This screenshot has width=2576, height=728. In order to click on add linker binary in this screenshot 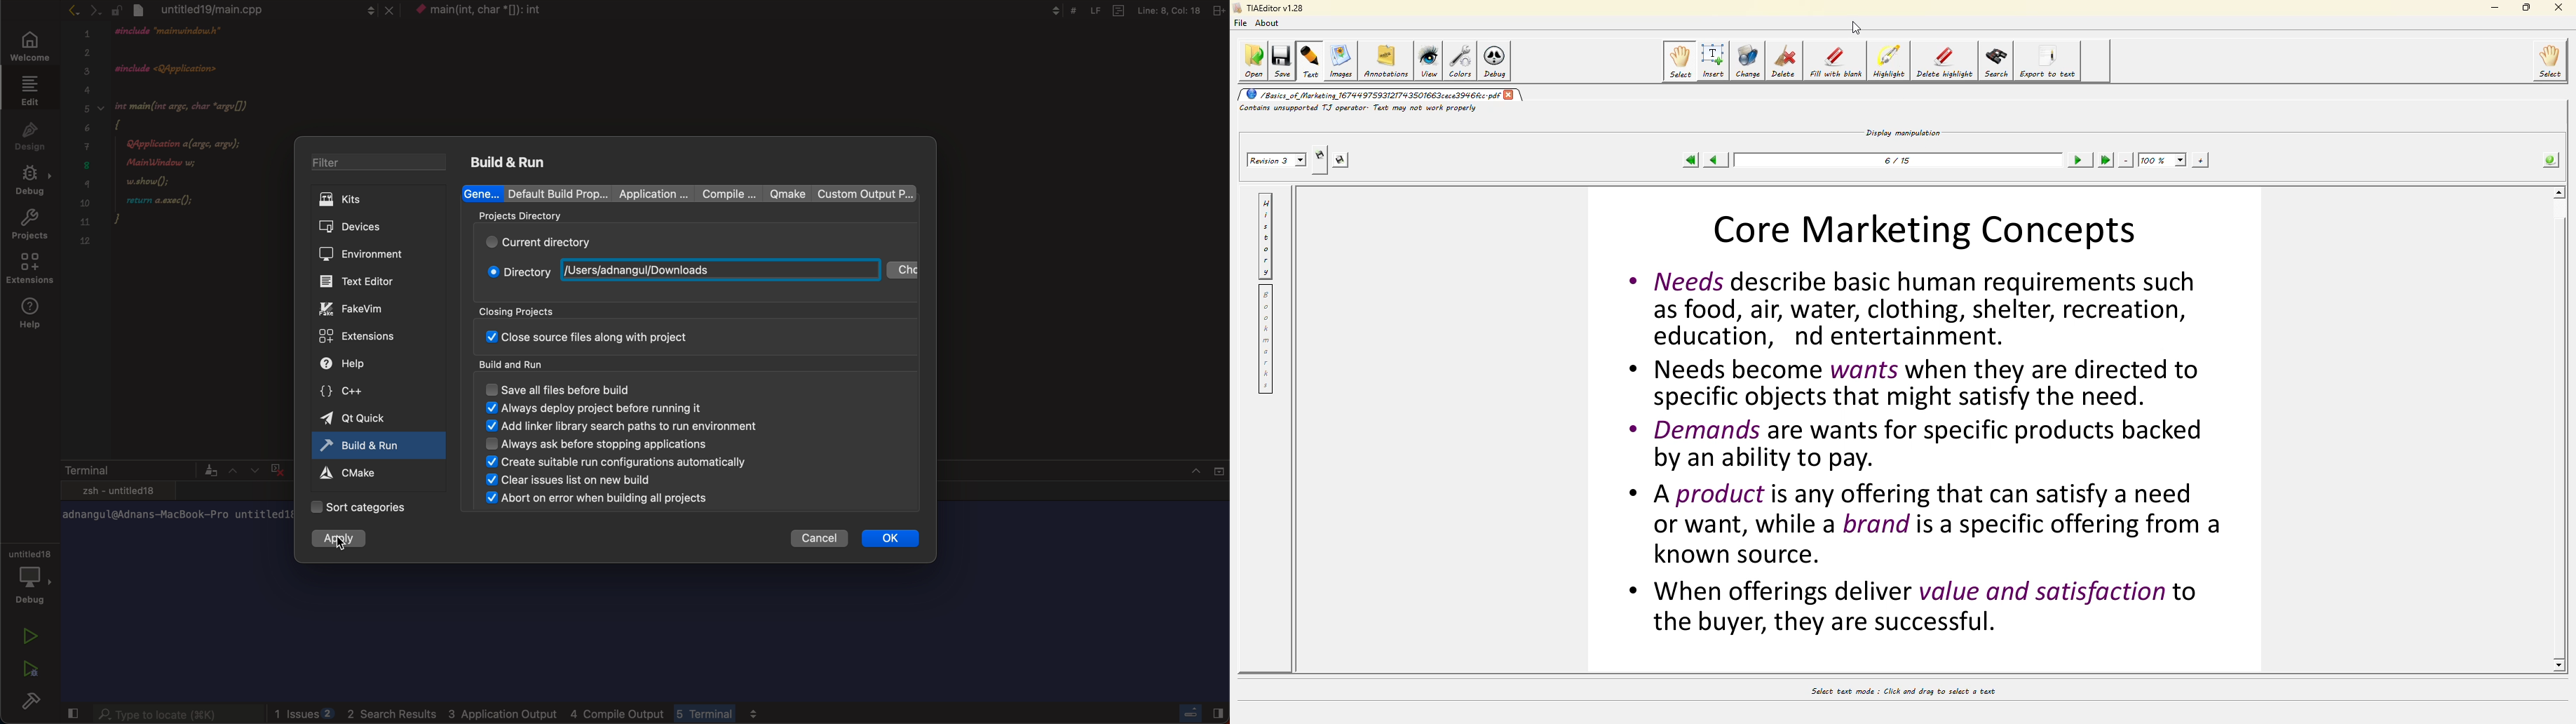, I will do `click(617, 428)`.